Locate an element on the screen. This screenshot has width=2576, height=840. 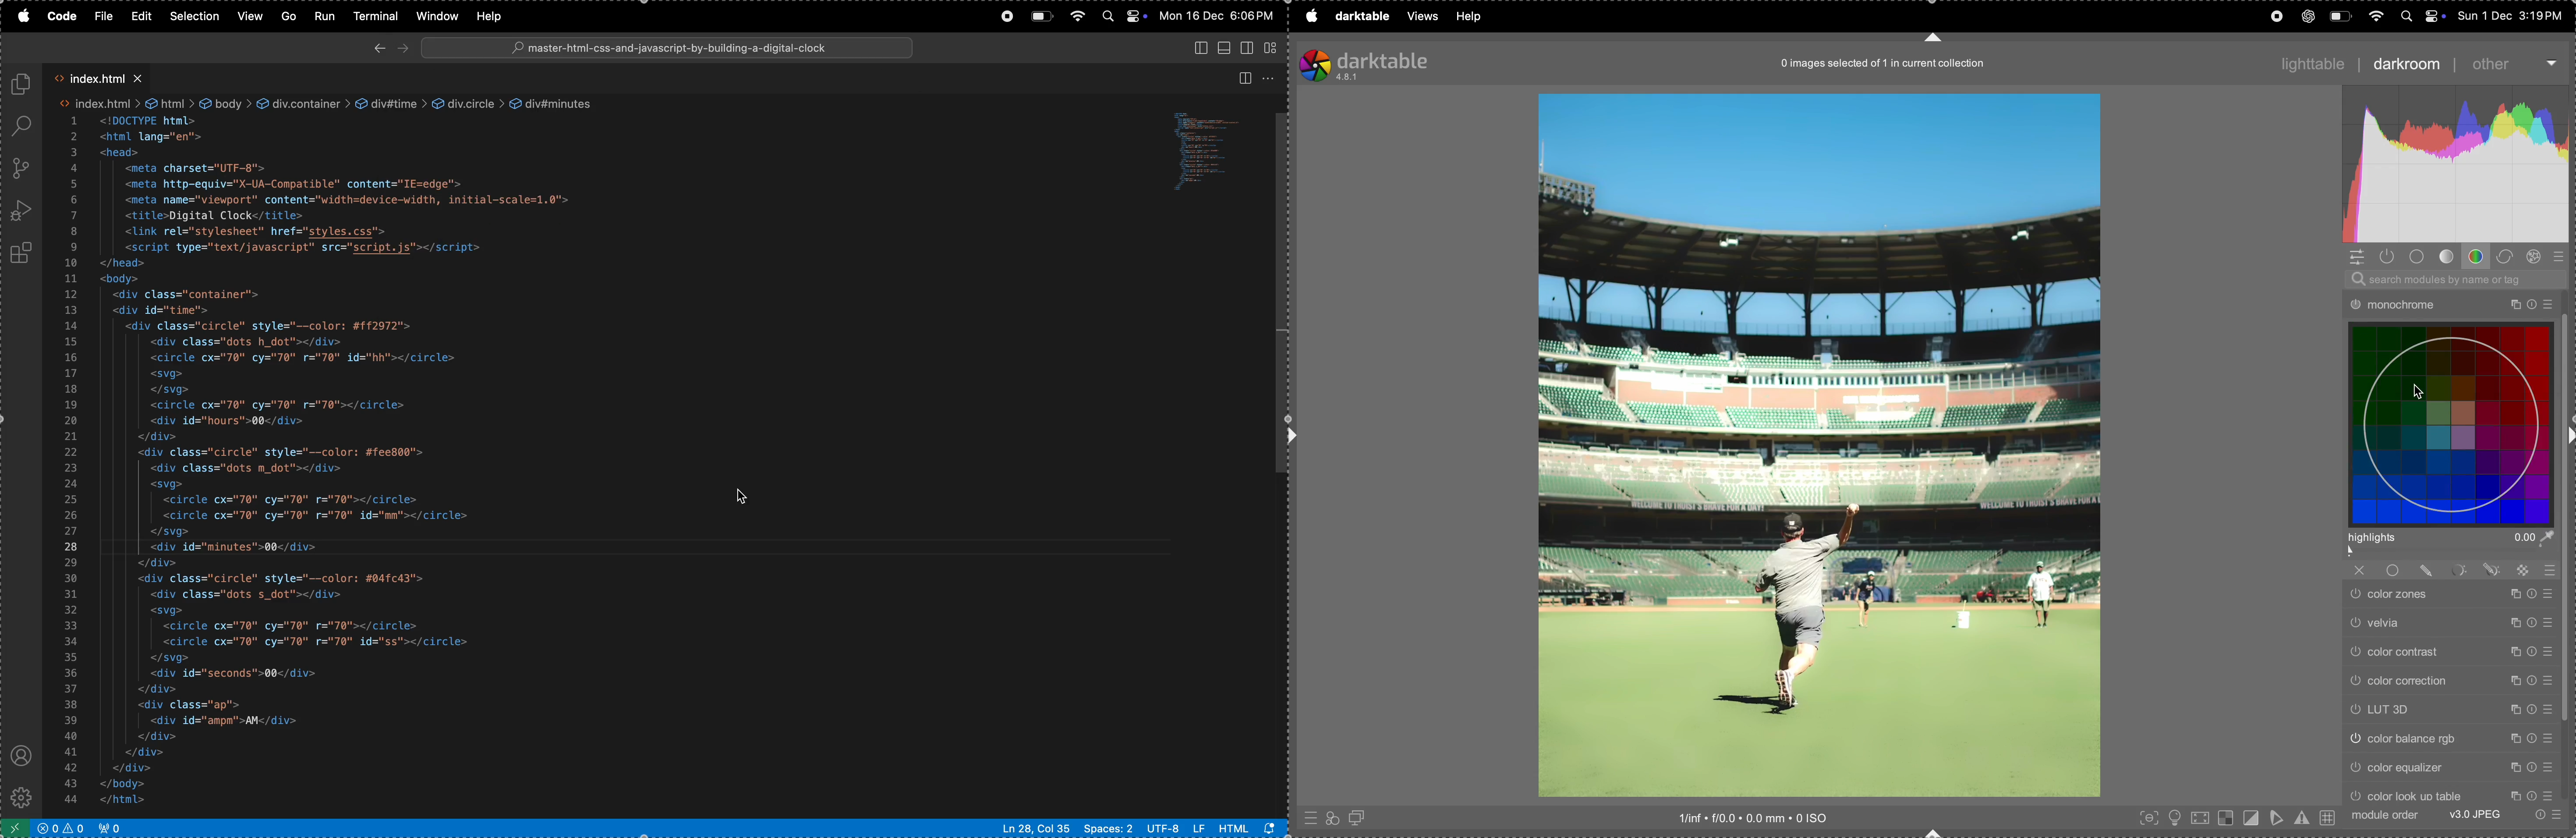
options is located at coordinates (2552, 60).